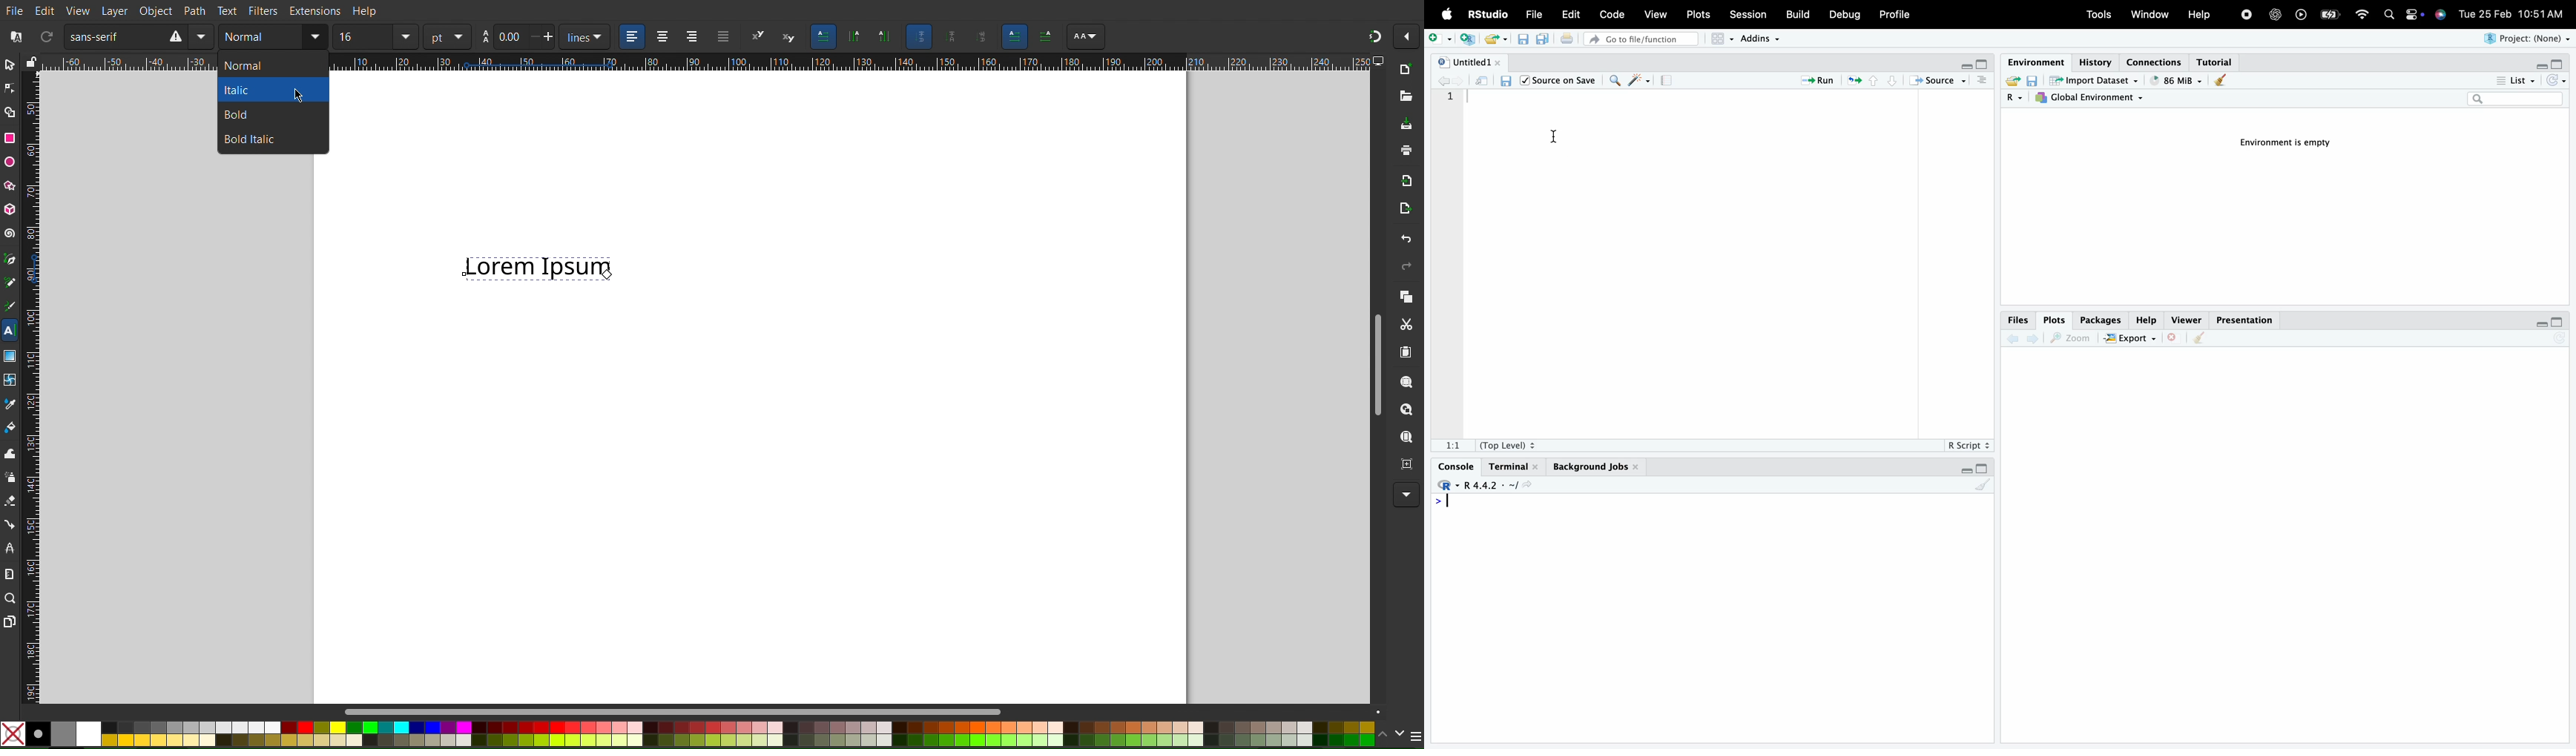 Image resolution: width=2576 pixels, height=756 pixels. Describe the element at coordinates (1405, 269) in the screenshot. I see `Redo` at that location.